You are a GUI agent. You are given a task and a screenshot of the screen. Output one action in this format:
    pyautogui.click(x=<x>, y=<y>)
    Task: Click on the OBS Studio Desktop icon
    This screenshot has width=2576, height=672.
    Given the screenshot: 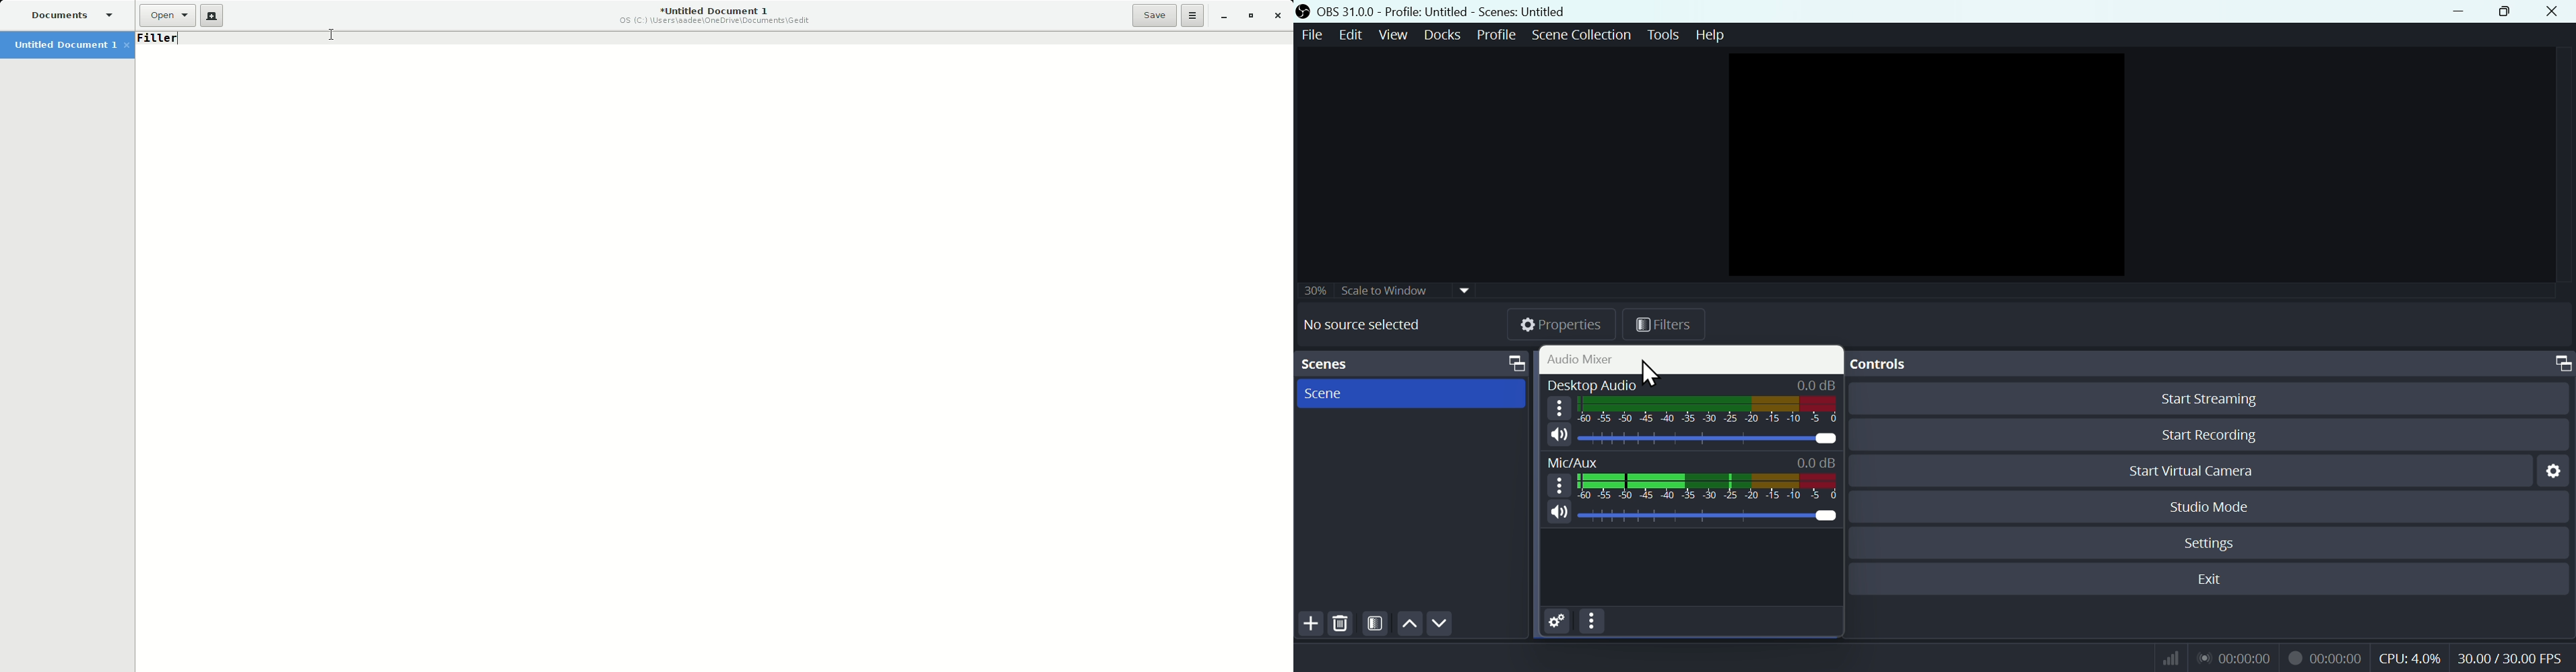 What is the action you would take?
    pyautogui.click(x=1302, y=11)
    